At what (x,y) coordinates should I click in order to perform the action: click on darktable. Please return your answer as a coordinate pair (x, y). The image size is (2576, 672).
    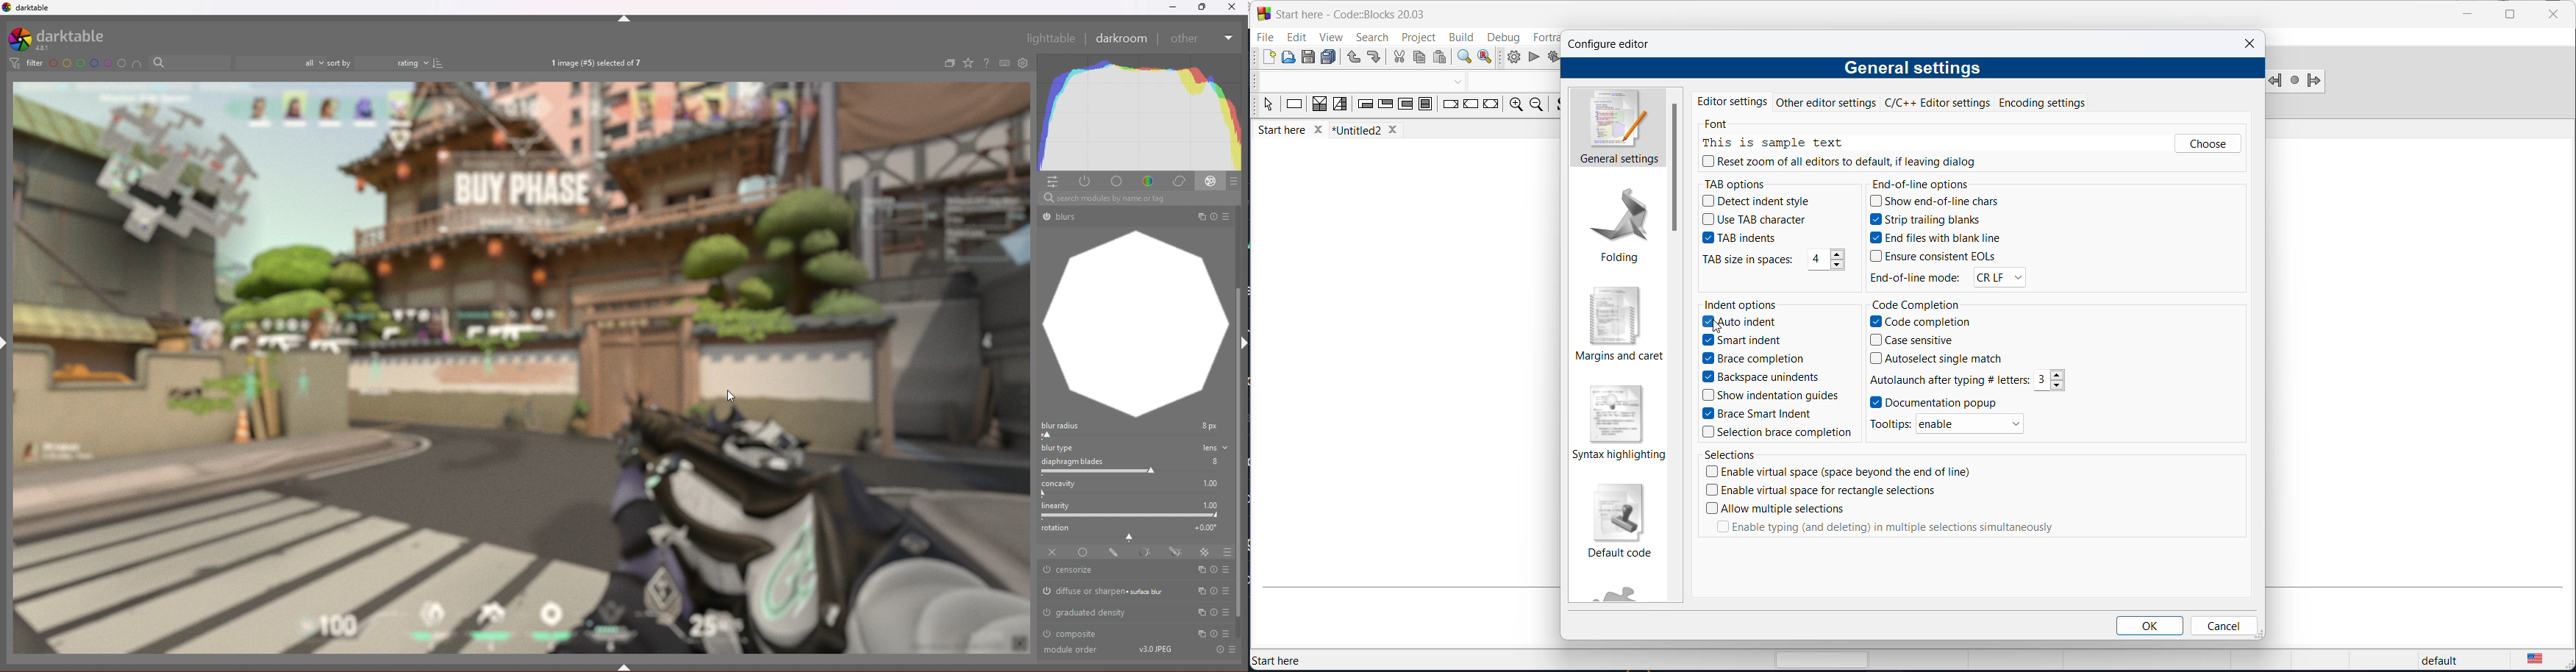
    Looking at the image, I should click on (33, 7).